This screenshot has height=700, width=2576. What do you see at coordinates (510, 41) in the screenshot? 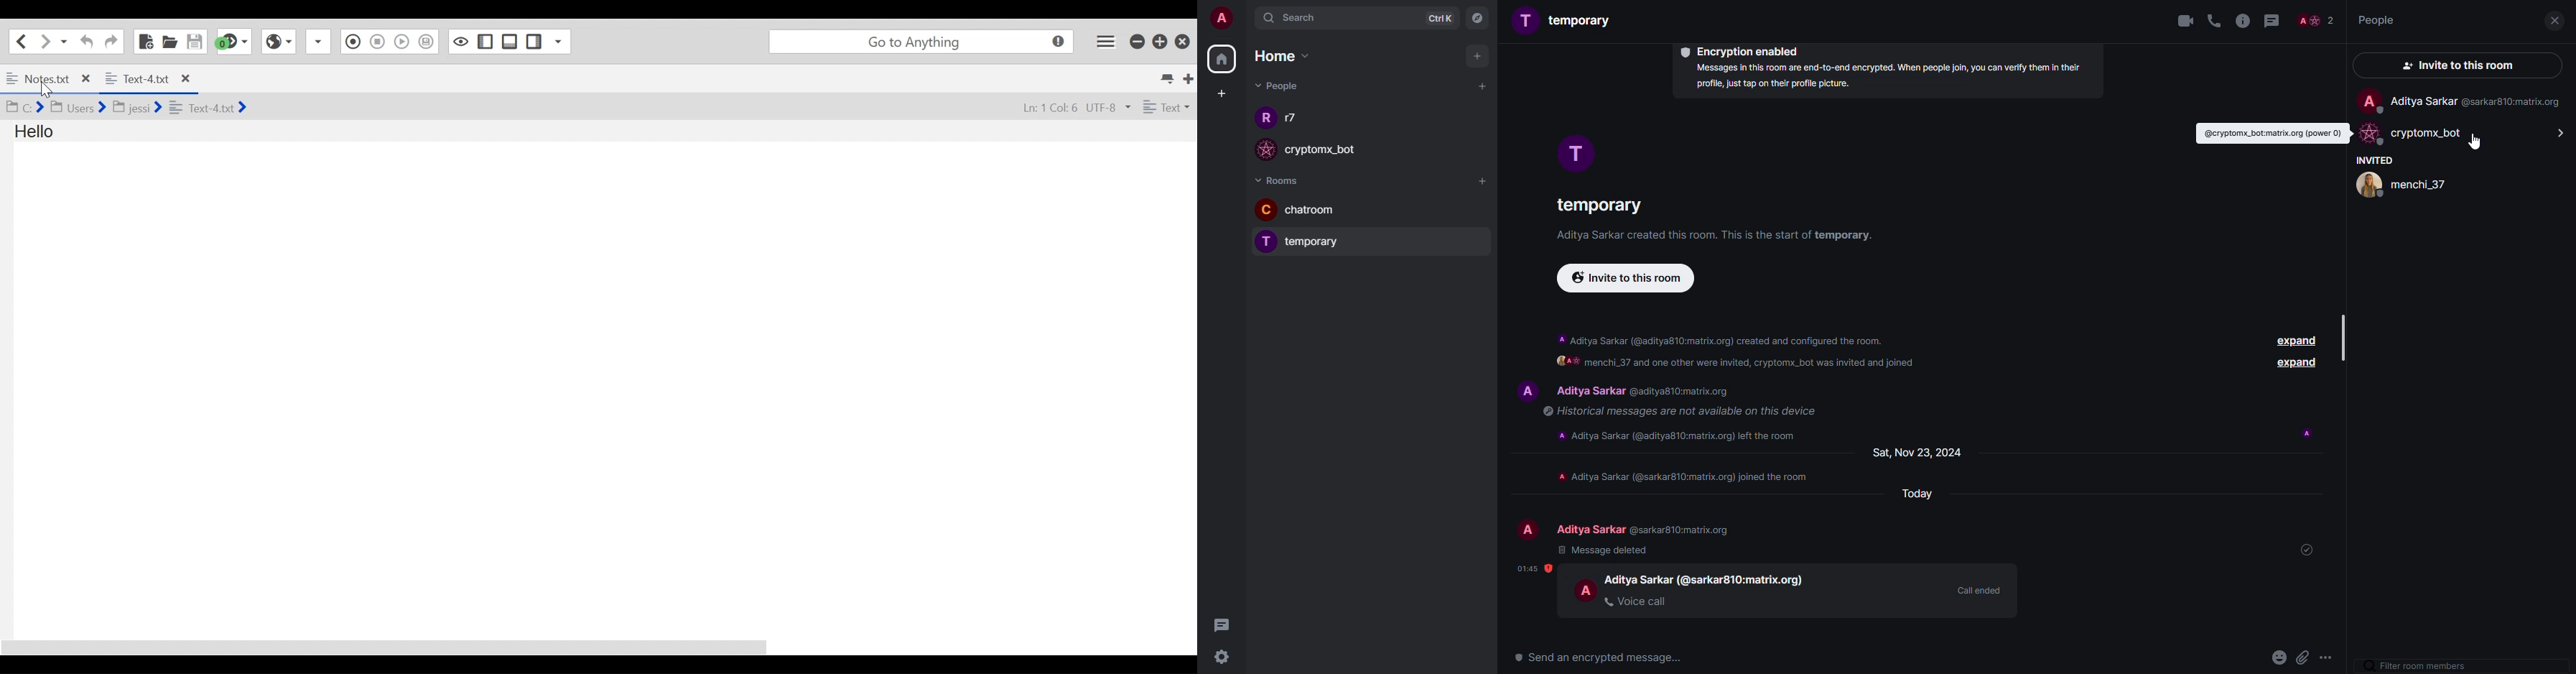
I see `Show/hide Bottom Sidebar` at bounding box center [510, 41].